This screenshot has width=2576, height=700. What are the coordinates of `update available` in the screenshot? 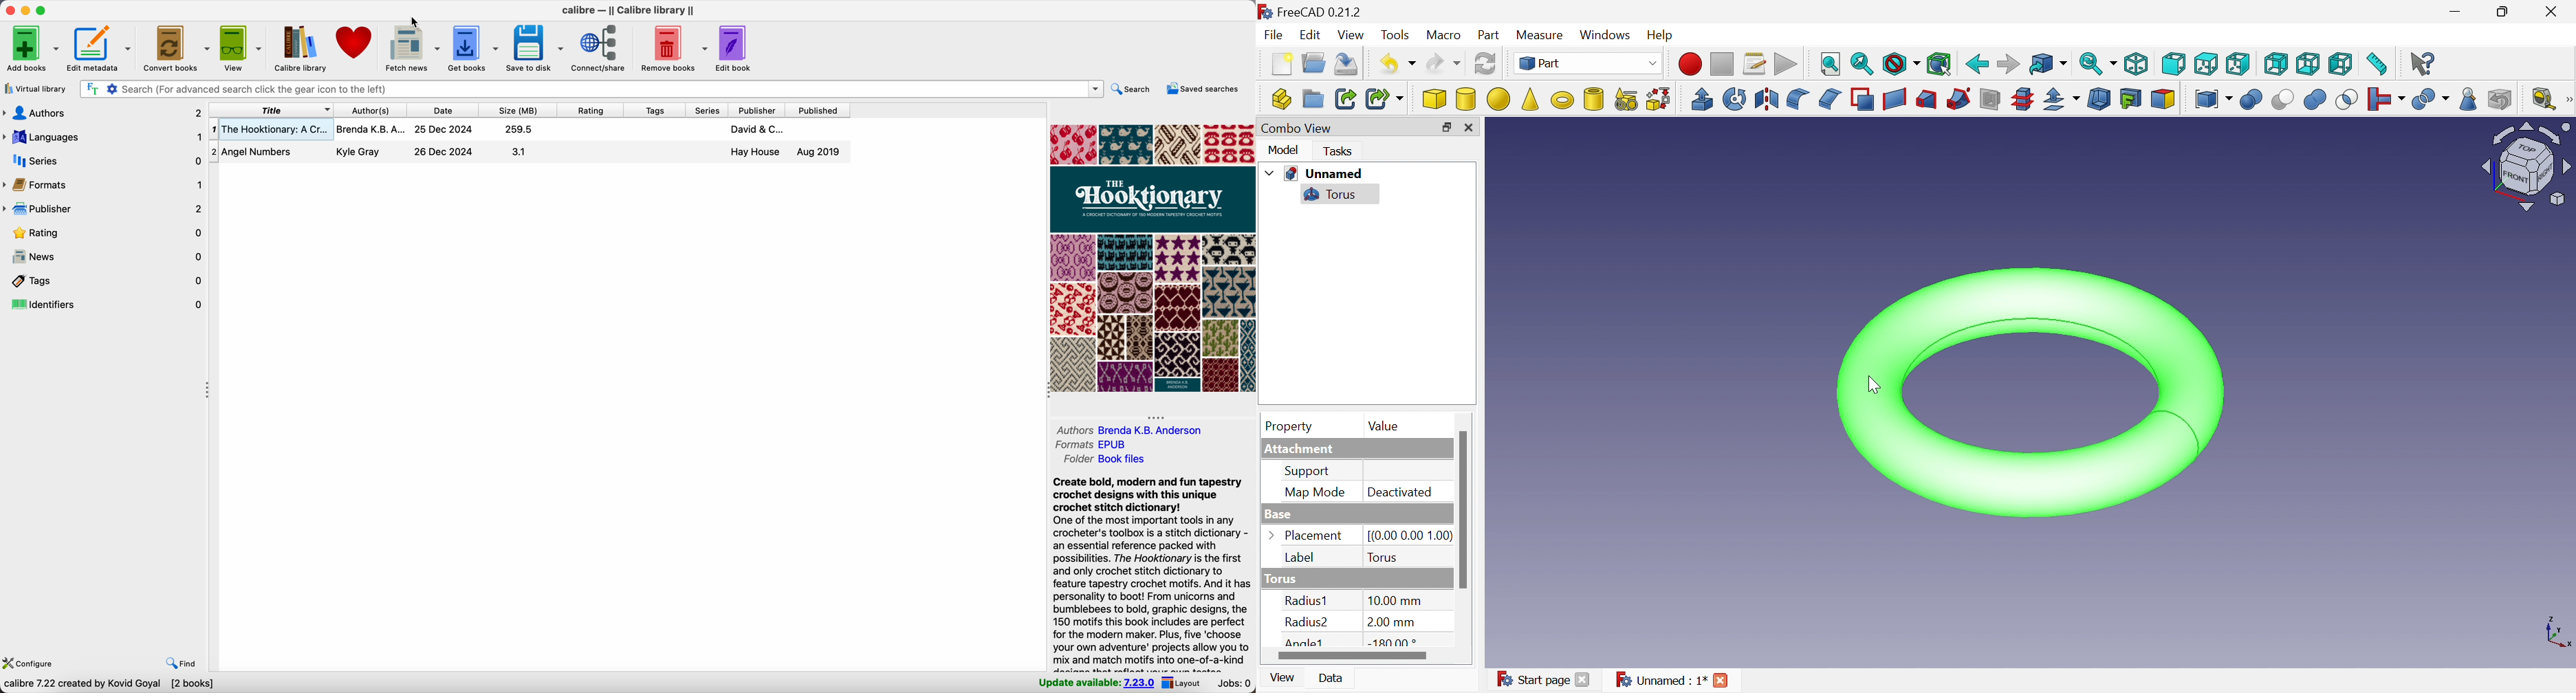 It's located at (1096, 681).